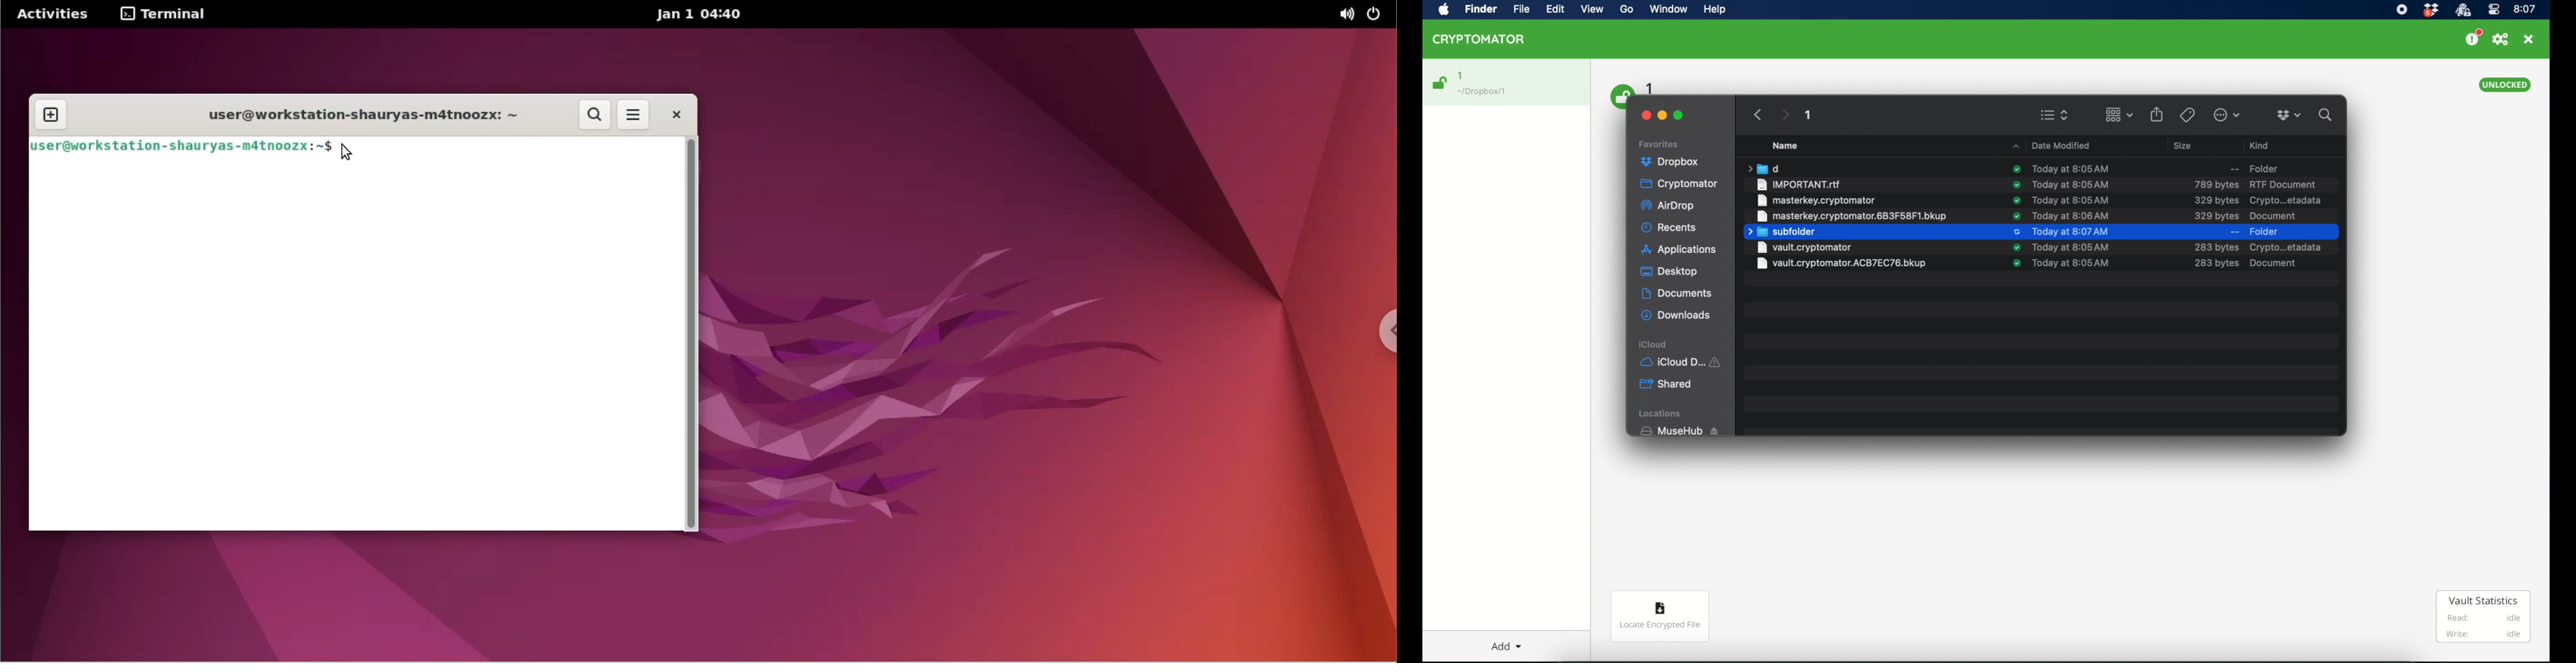  I want to click on sync, so click(2015, 267).